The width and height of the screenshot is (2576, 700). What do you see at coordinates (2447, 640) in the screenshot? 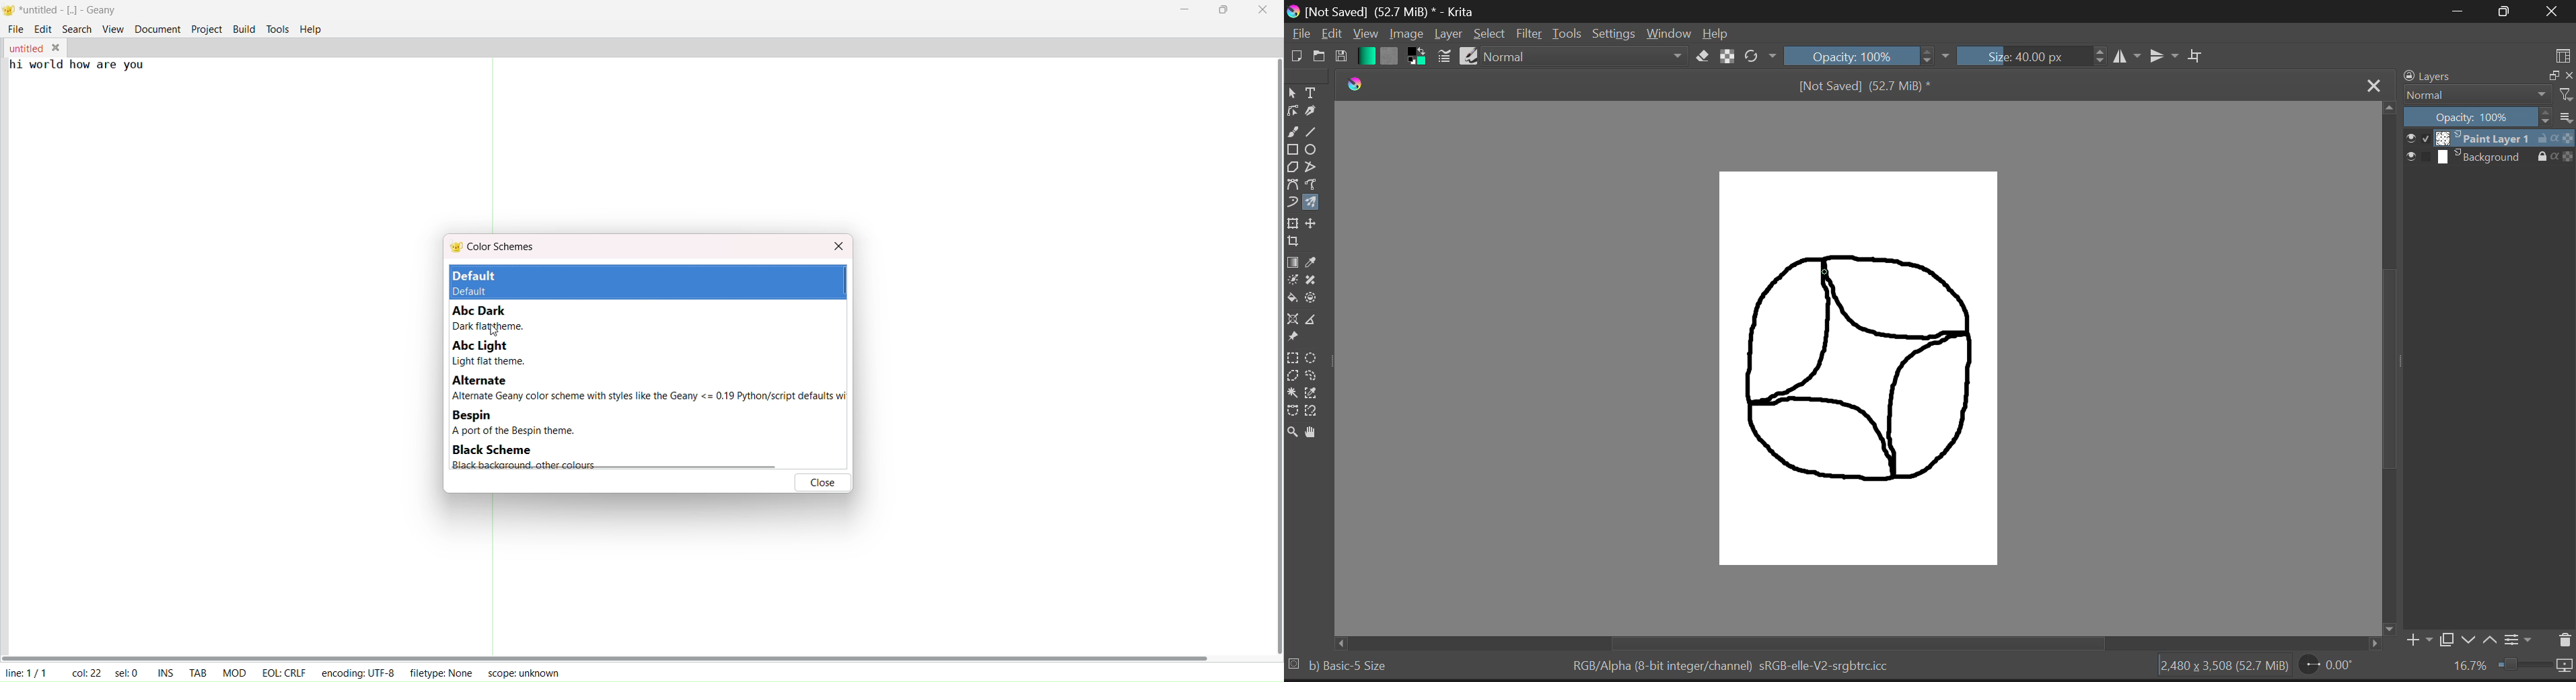
I see `Copy Layer` at bounding box center [2447, 640].